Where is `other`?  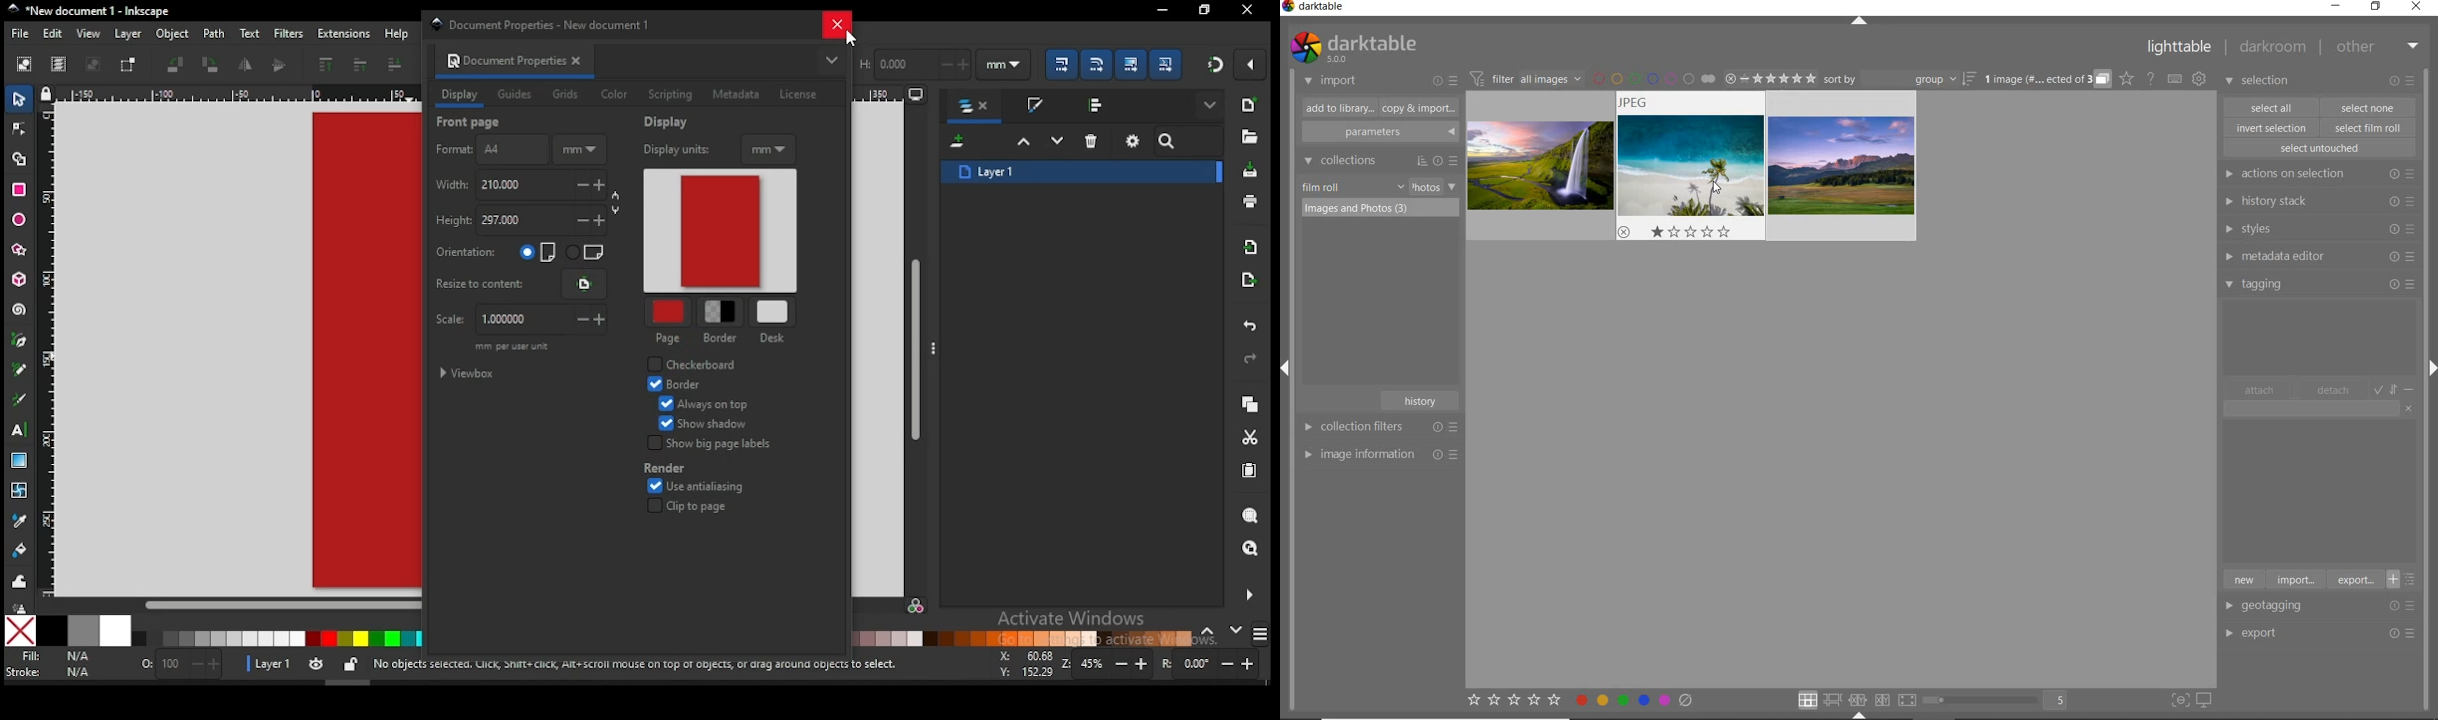 other is located at coordinates (2378, 46).